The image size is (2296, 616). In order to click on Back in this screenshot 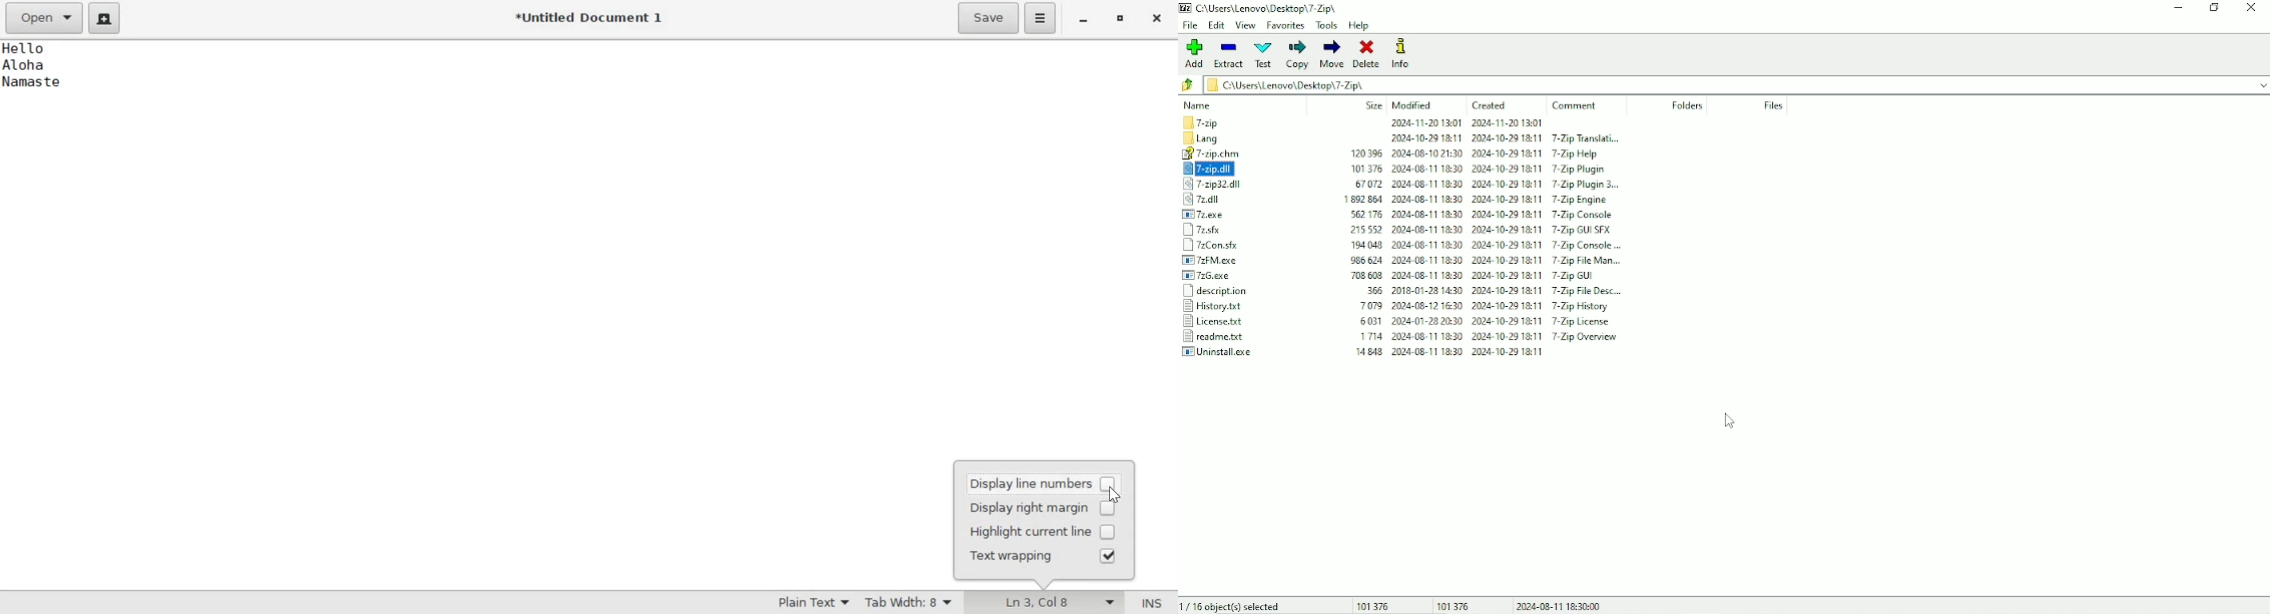, I will do `click(1189, 85)`.